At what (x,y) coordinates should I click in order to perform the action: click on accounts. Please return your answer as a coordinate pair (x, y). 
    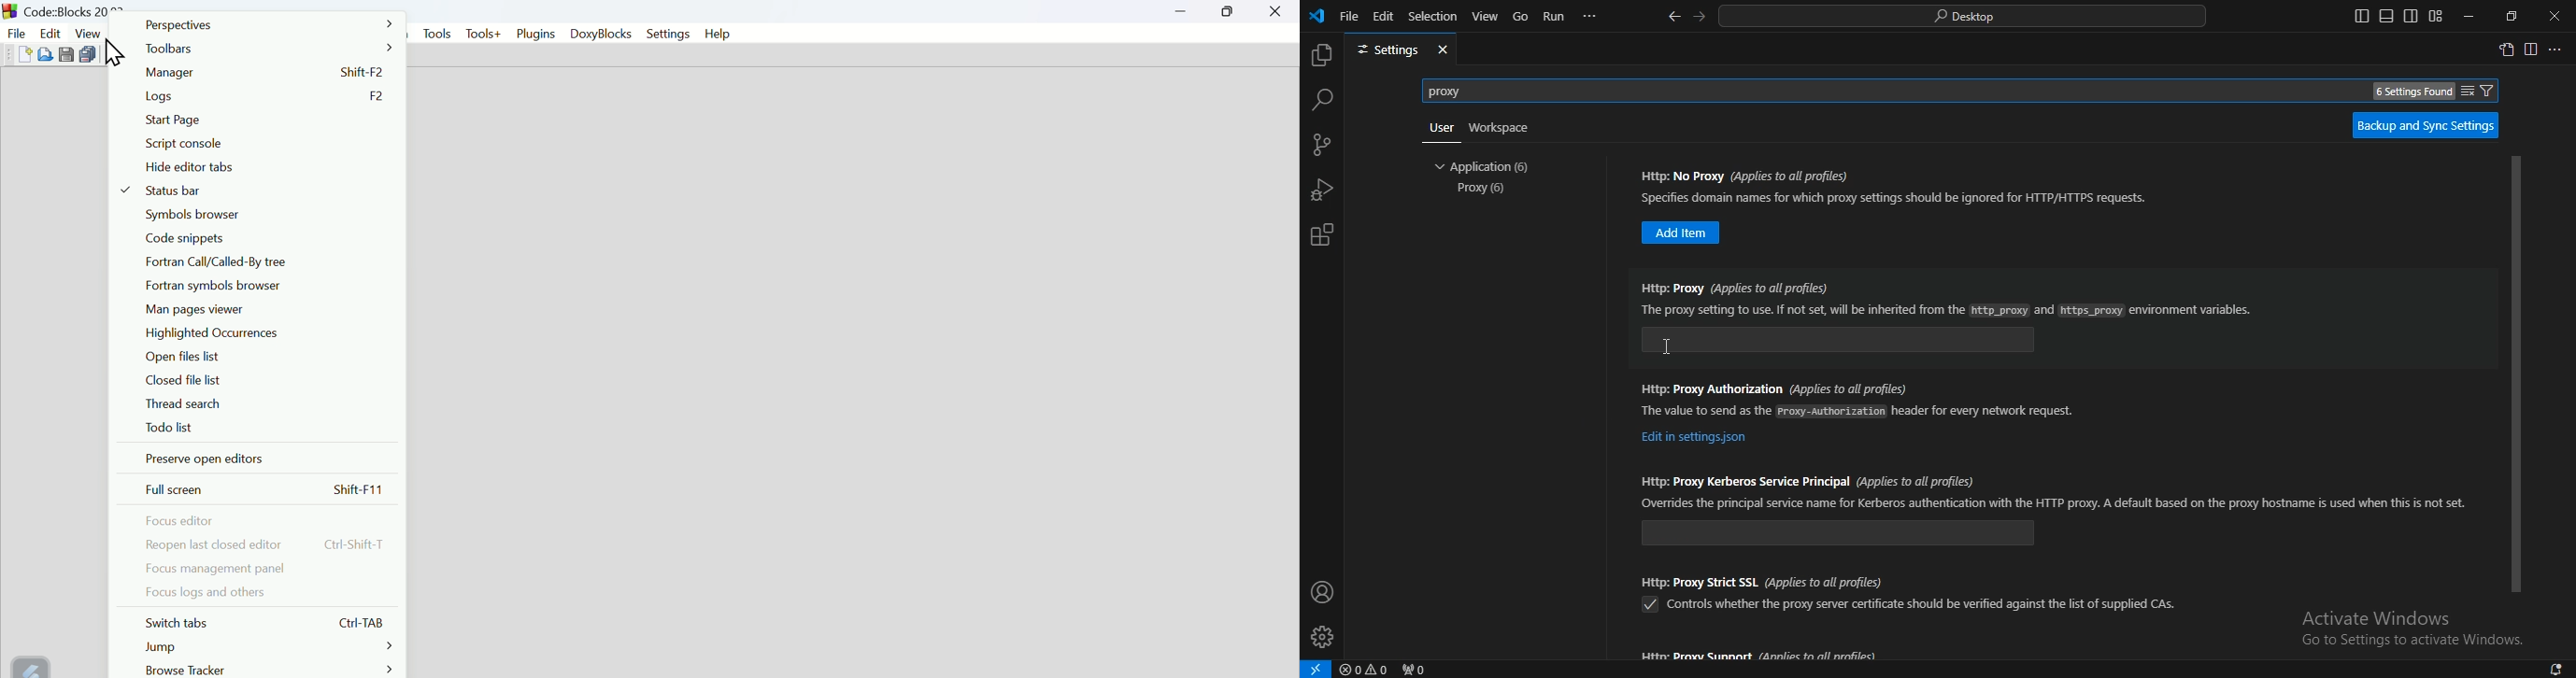
    Looking at the image, I should click on (1321, 592).